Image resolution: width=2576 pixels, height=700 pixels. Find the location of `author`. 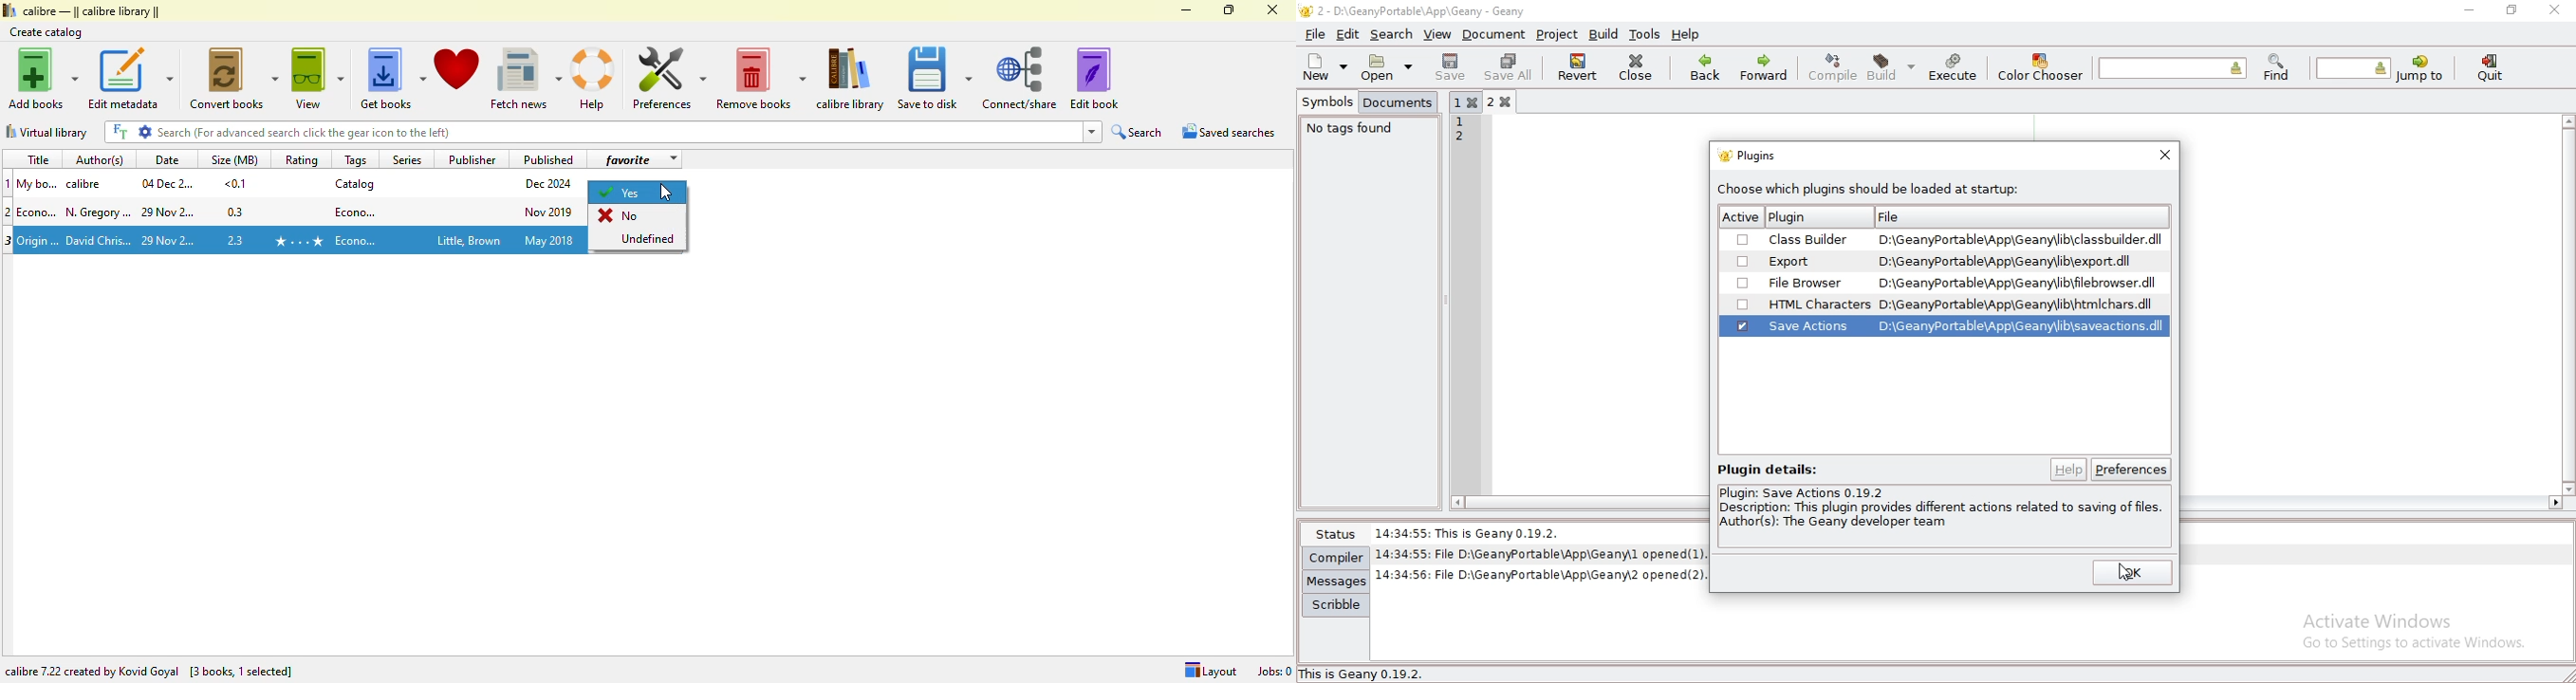

author is located at coordinates (99, 212).